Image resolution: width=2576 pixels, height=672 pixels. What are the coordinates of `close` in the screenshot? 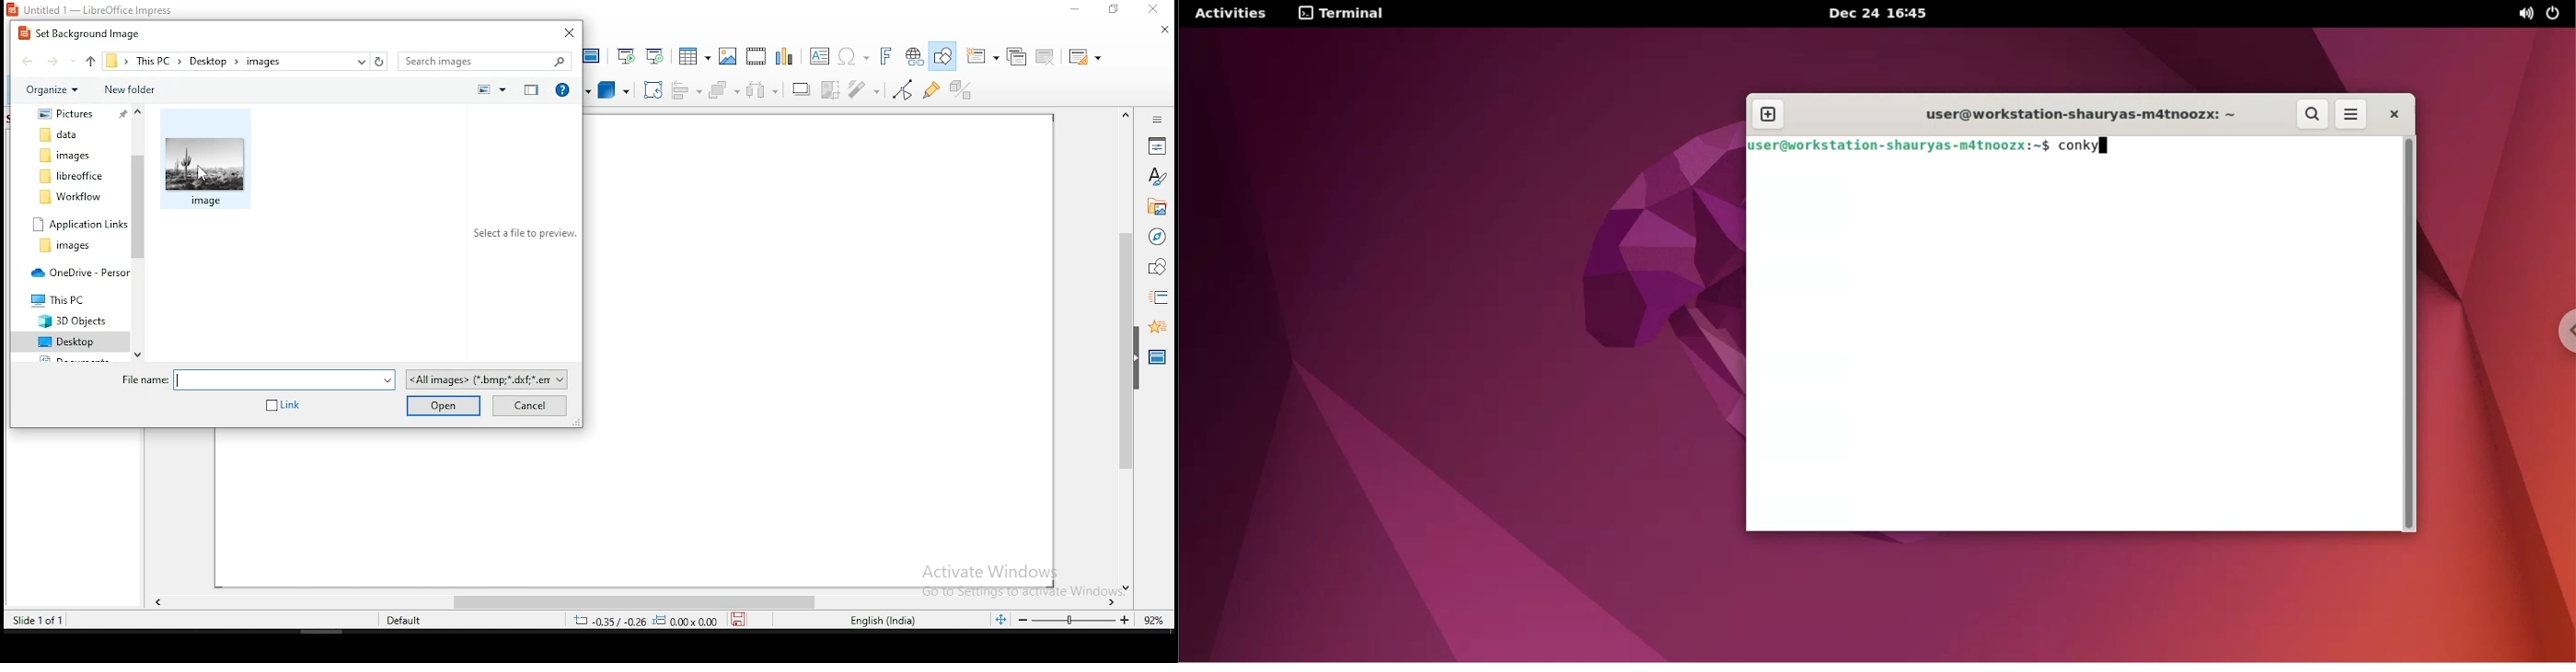 It's located at (566, 33).